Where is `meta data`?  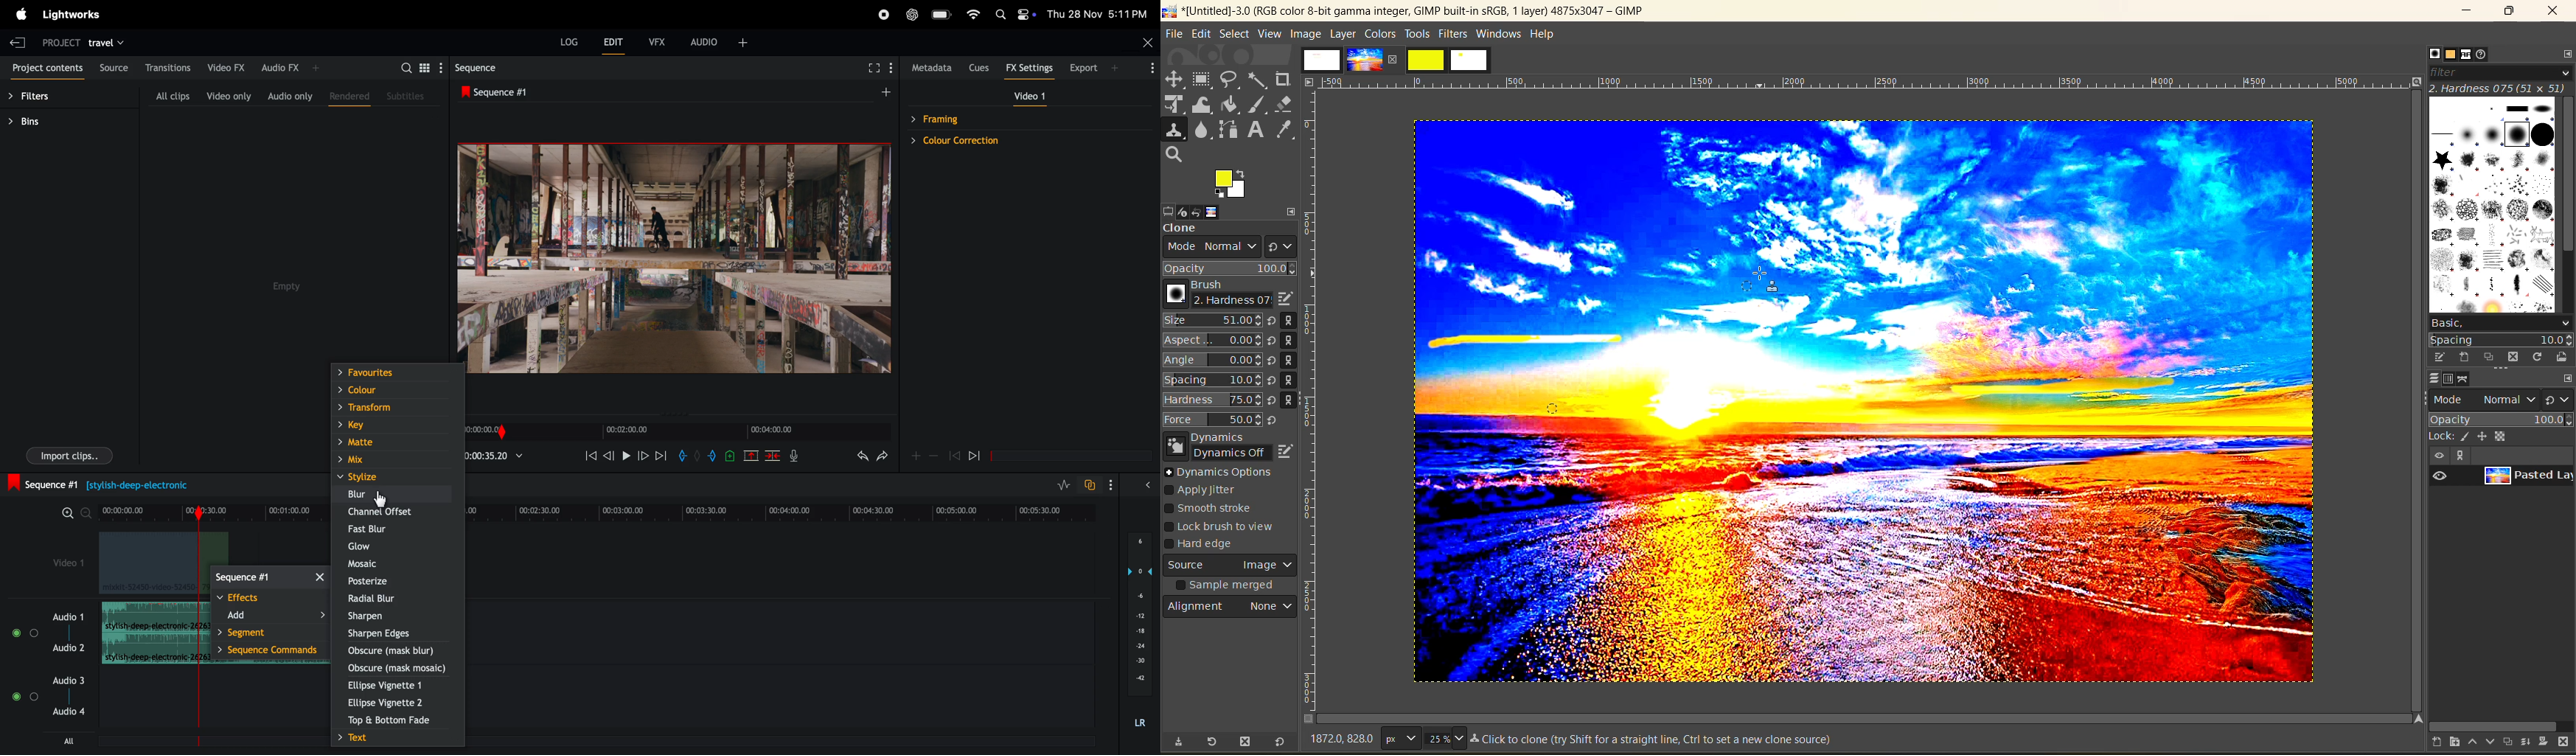
meta data is located at coordinates (929, 68).